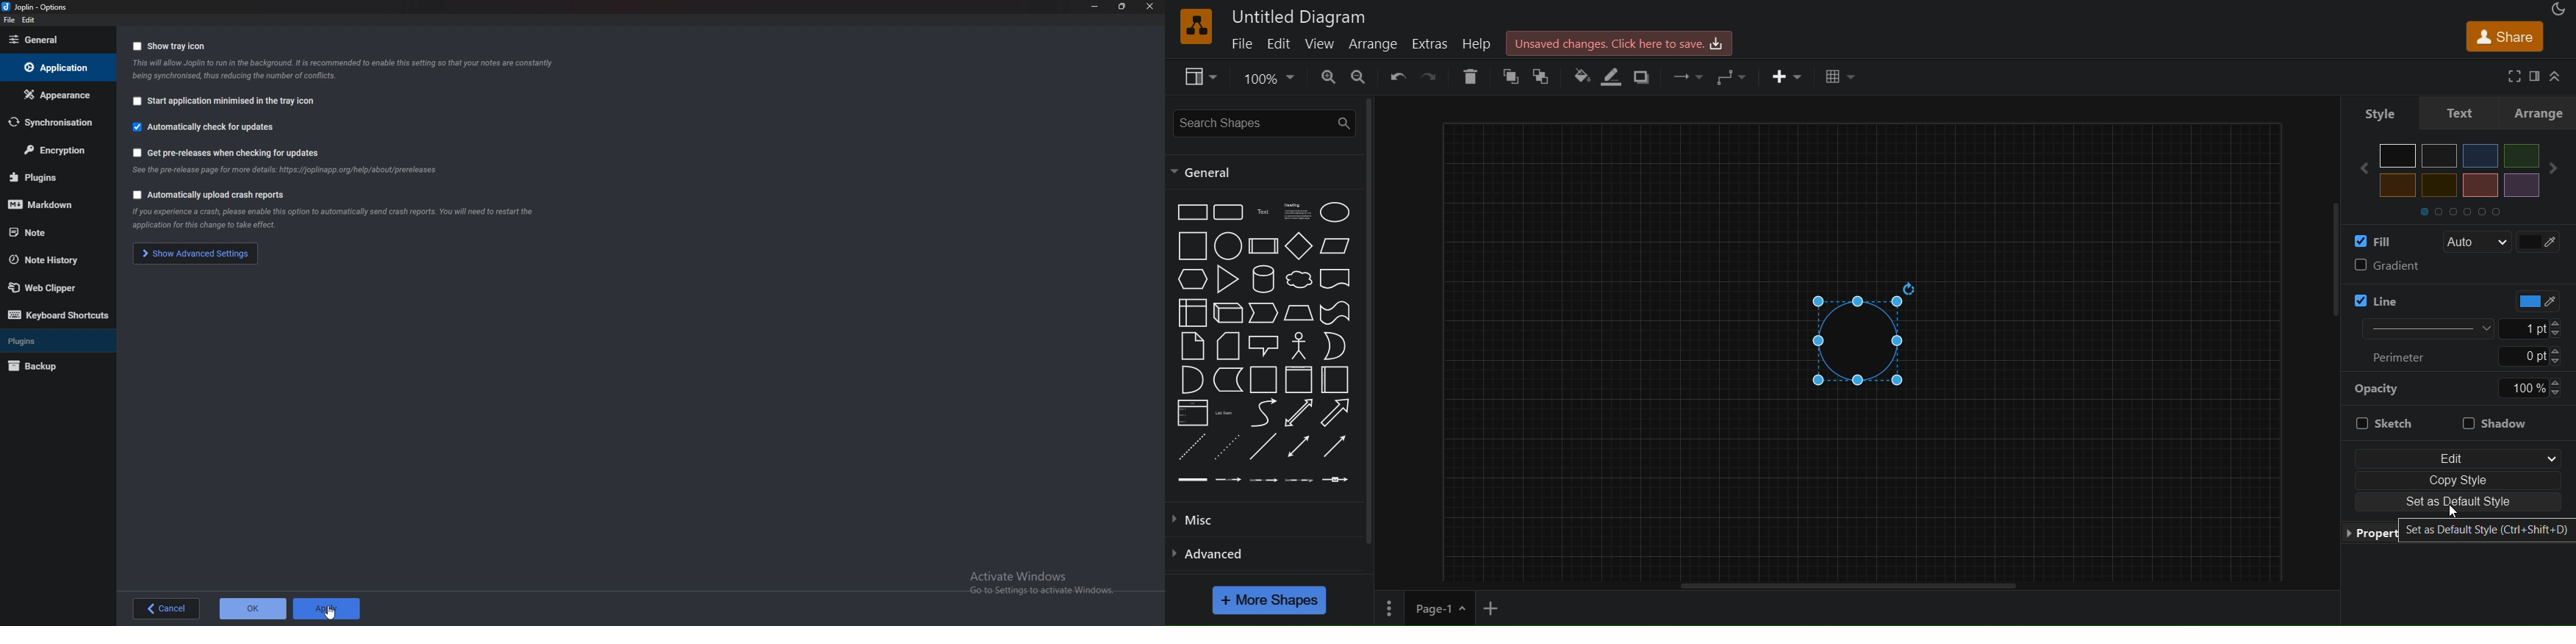  What do you see at coordinates (2398, 185) in the screenshot?
I see `yellow color` at bounding box center [2398, 185].